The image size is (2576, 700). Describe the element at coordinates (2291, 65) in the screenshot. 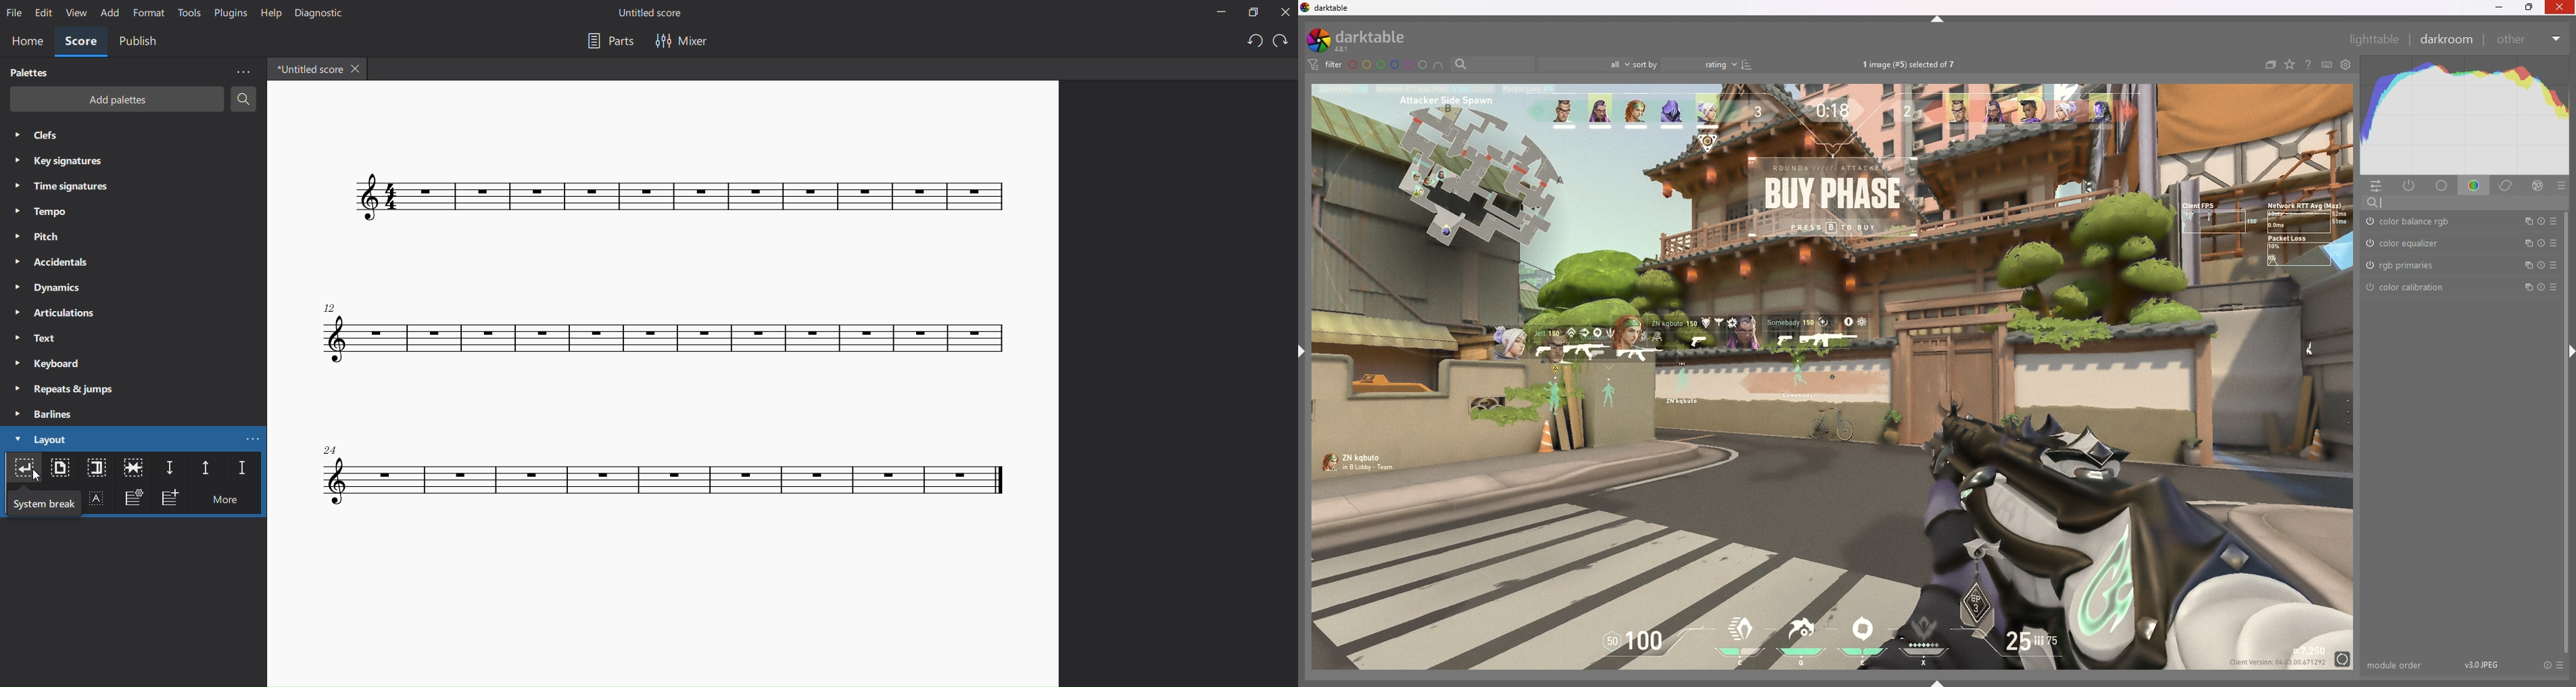

I see `change type of overlays` at that location.